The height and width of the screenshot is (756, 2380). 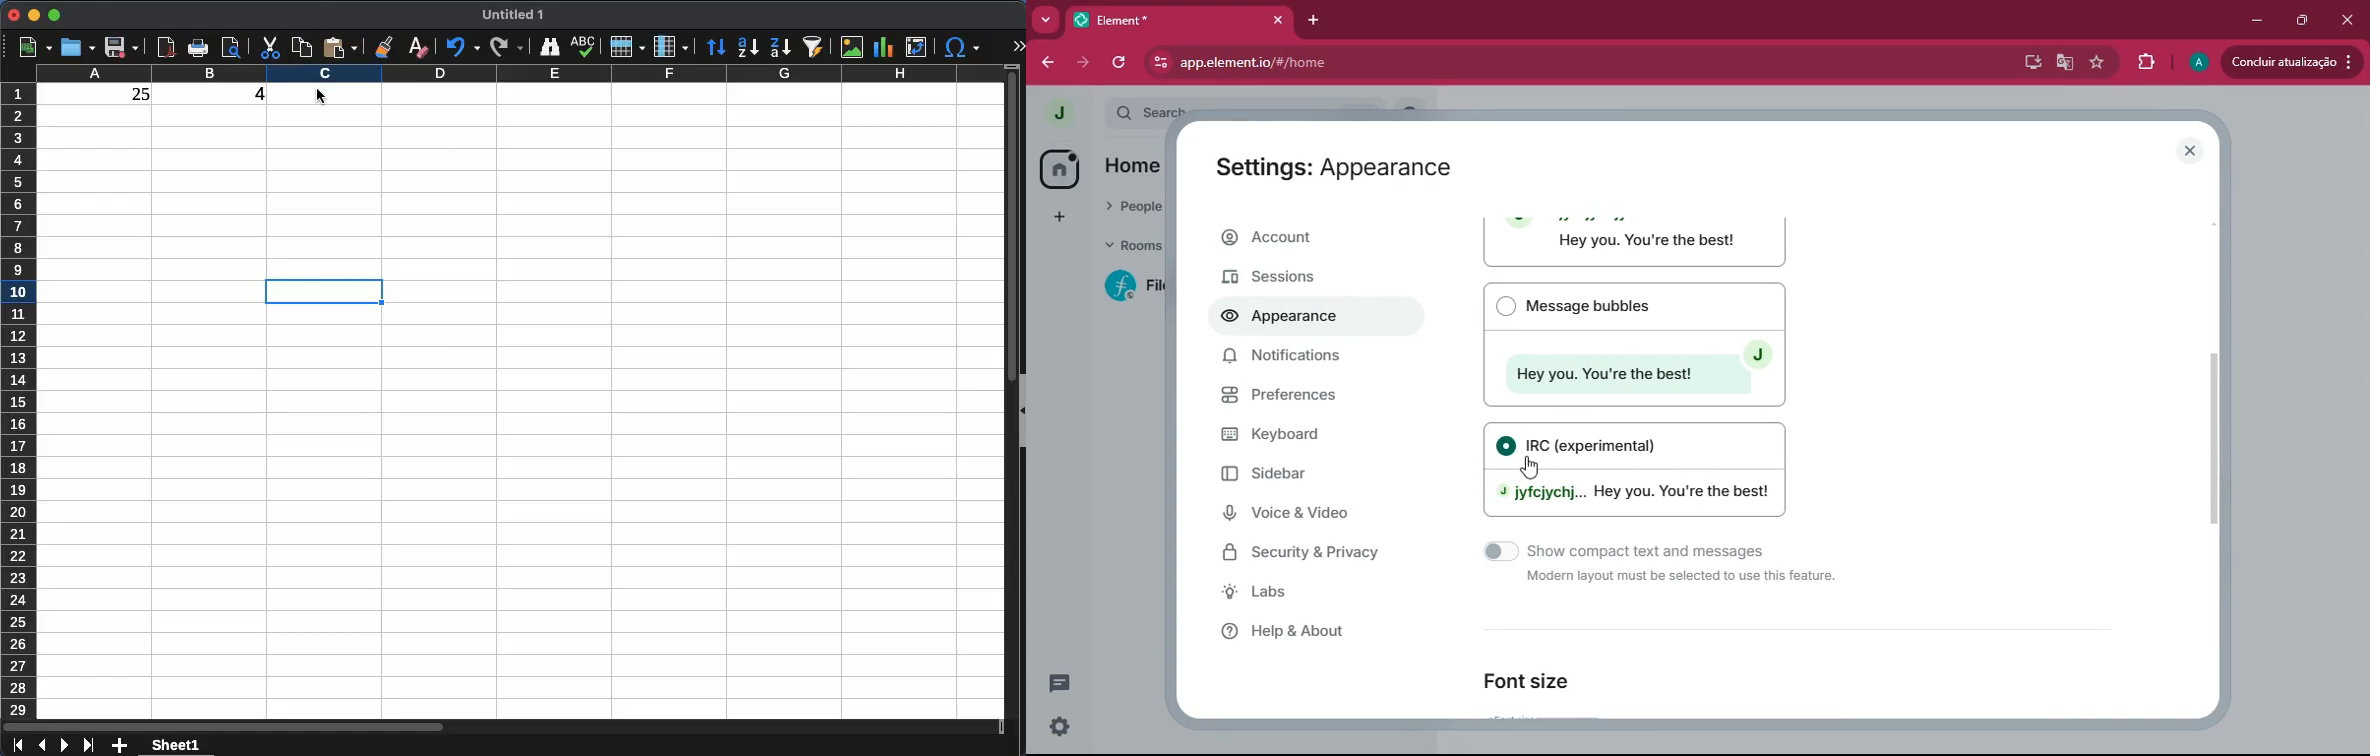 What do you see at coordinates (501, 725) in the screenshot?
I see `scroll` at bounding box center [501, 725].